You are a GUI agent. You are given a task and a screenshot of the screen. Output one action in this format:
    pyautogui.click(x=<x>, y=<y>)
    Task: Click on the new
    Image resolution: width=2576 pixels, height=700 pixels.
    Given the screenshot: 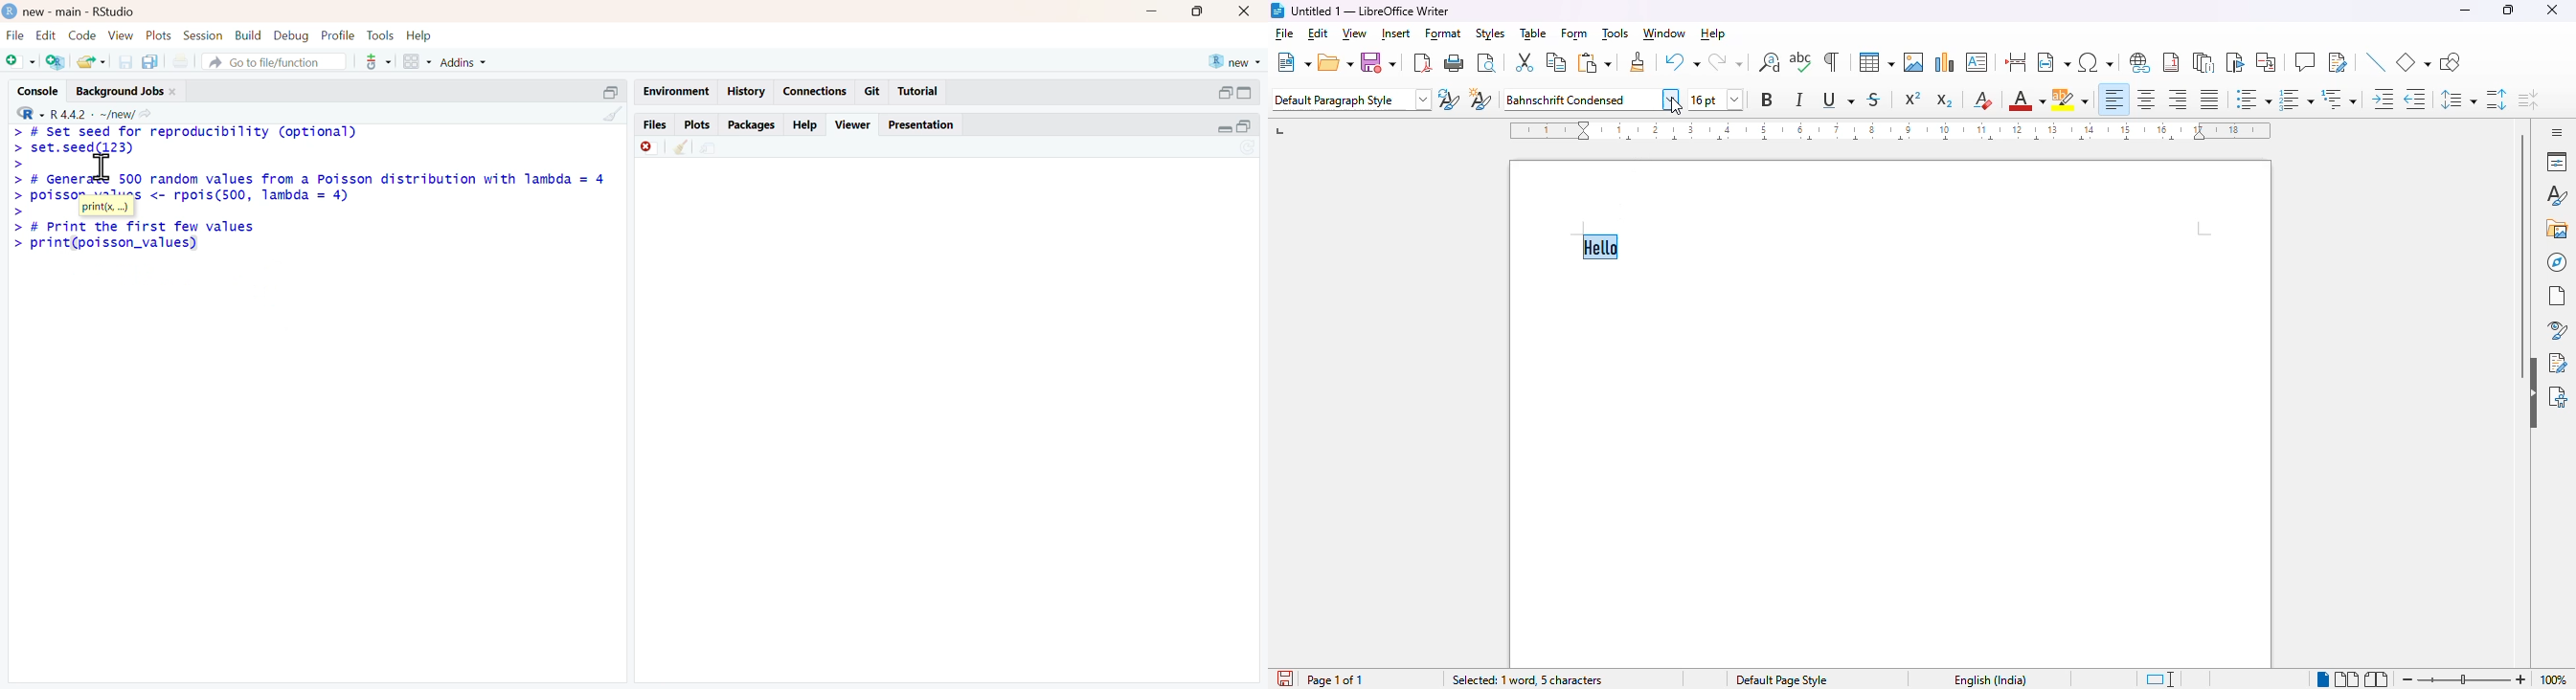 What is the action you would take?
    pyautogui.click(x=1236, y=63)
    